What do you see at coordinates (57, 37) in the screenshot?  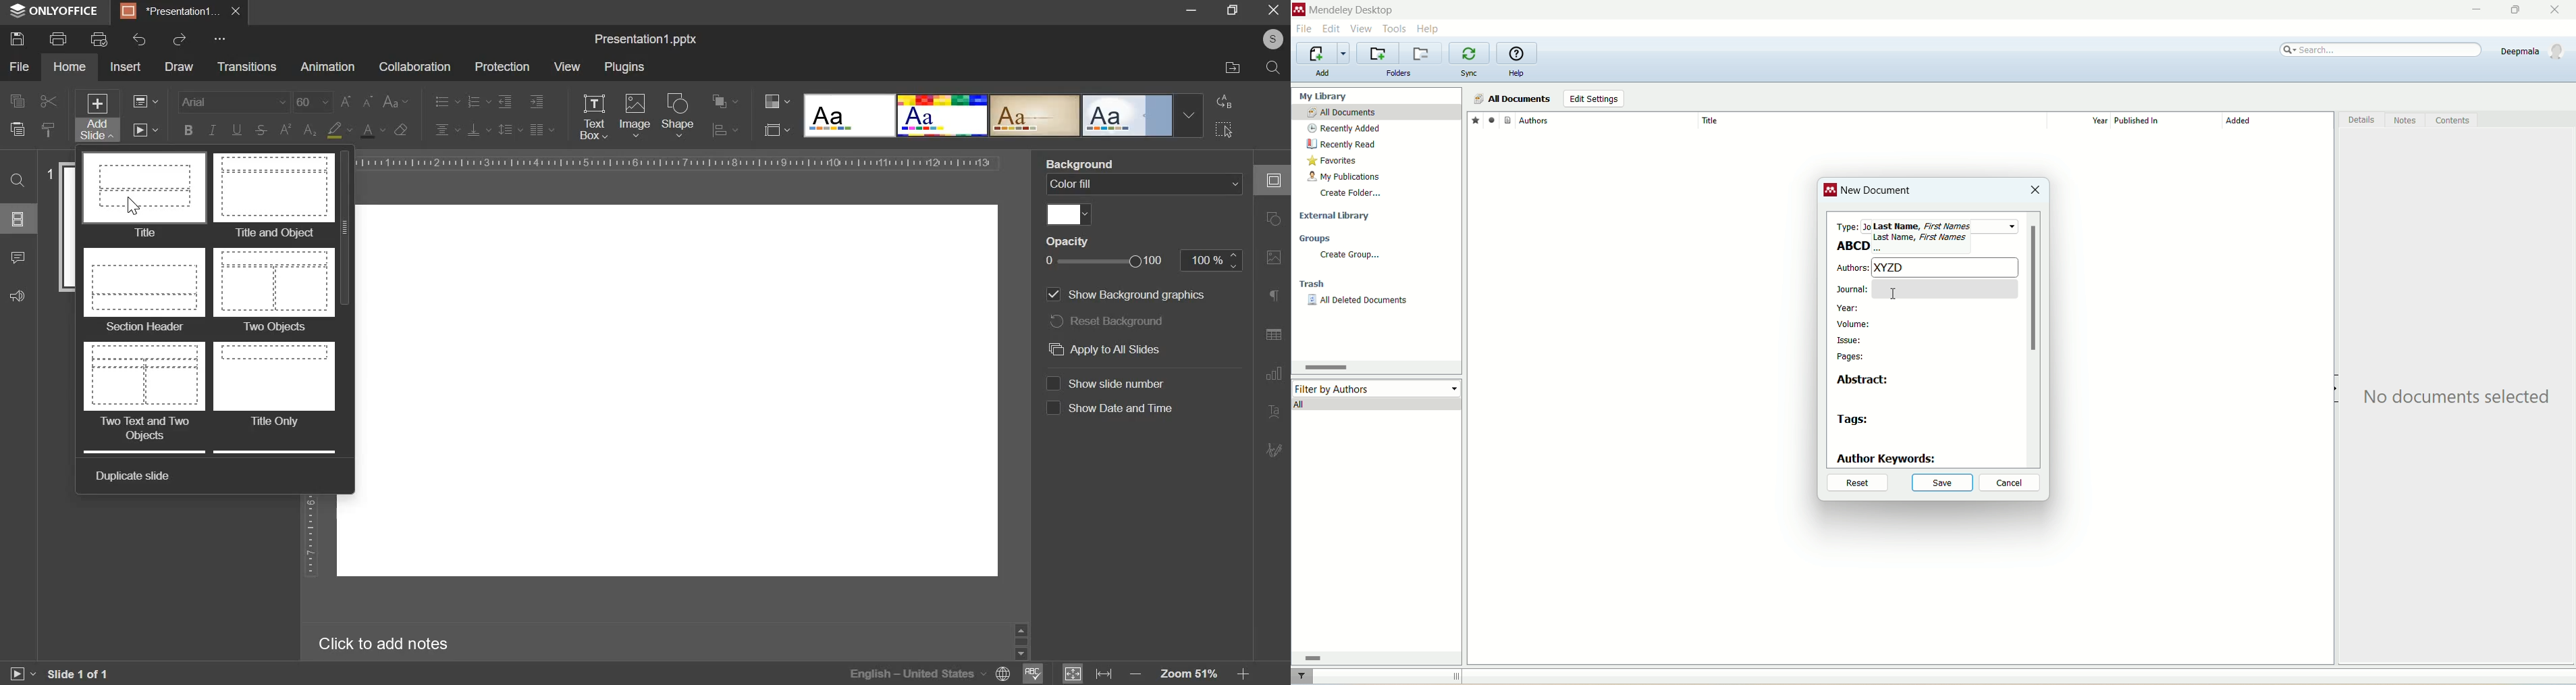 I see `print` at bounding box center [57, 37].